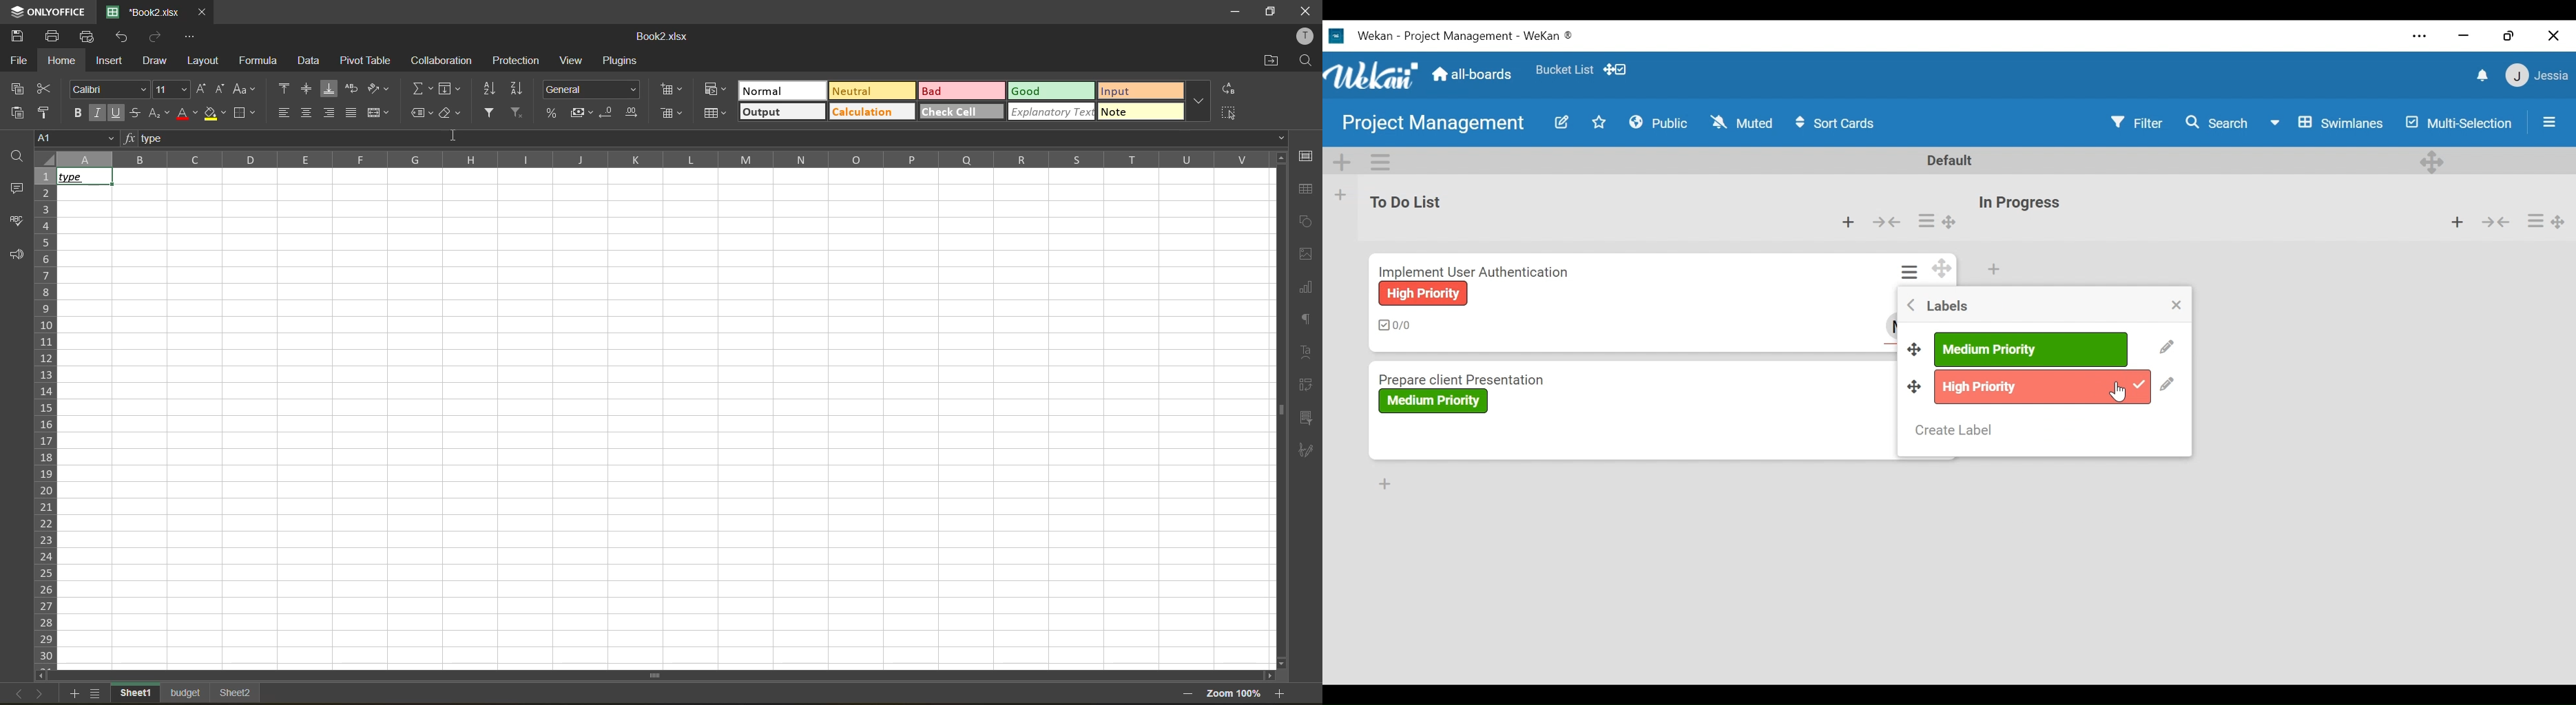 The width and height of the screenshot is (2576, 728). What do you see at coordinates (1303, 254) in the screenshot?
I see `images` at bounding box center [1303, 254].